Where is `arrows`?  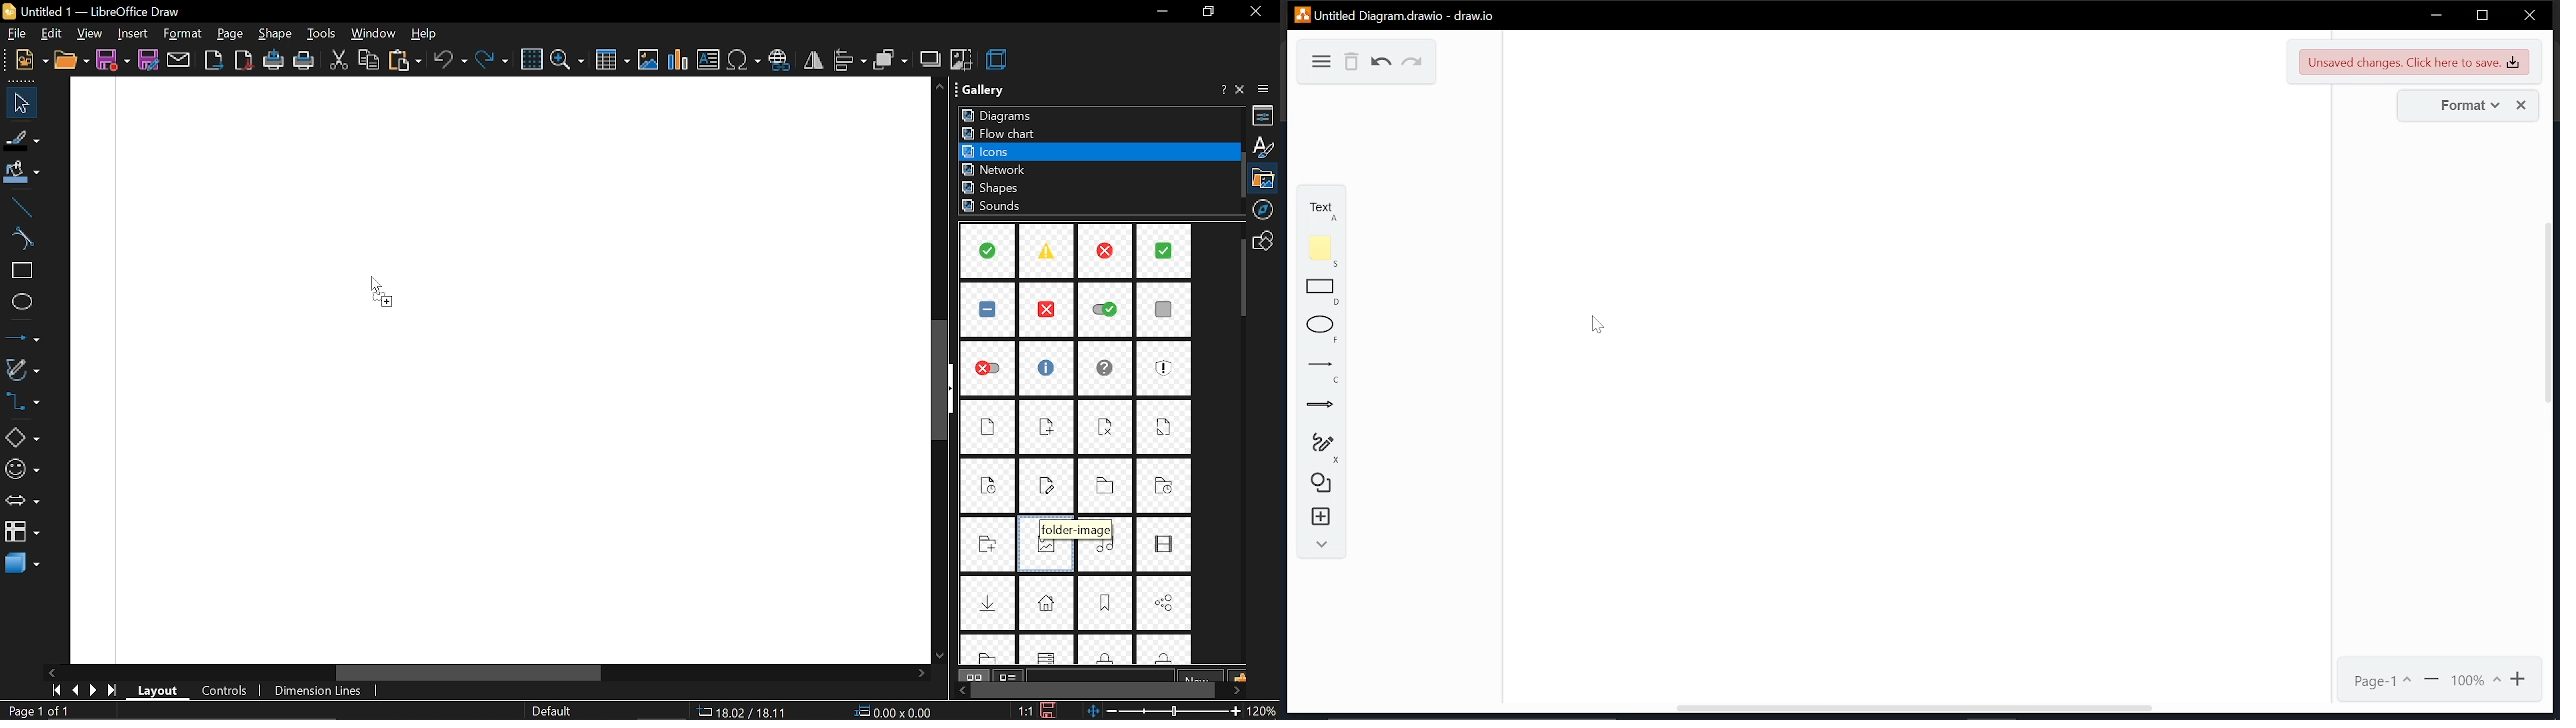
arrows is located at coordinates (1320, 407).